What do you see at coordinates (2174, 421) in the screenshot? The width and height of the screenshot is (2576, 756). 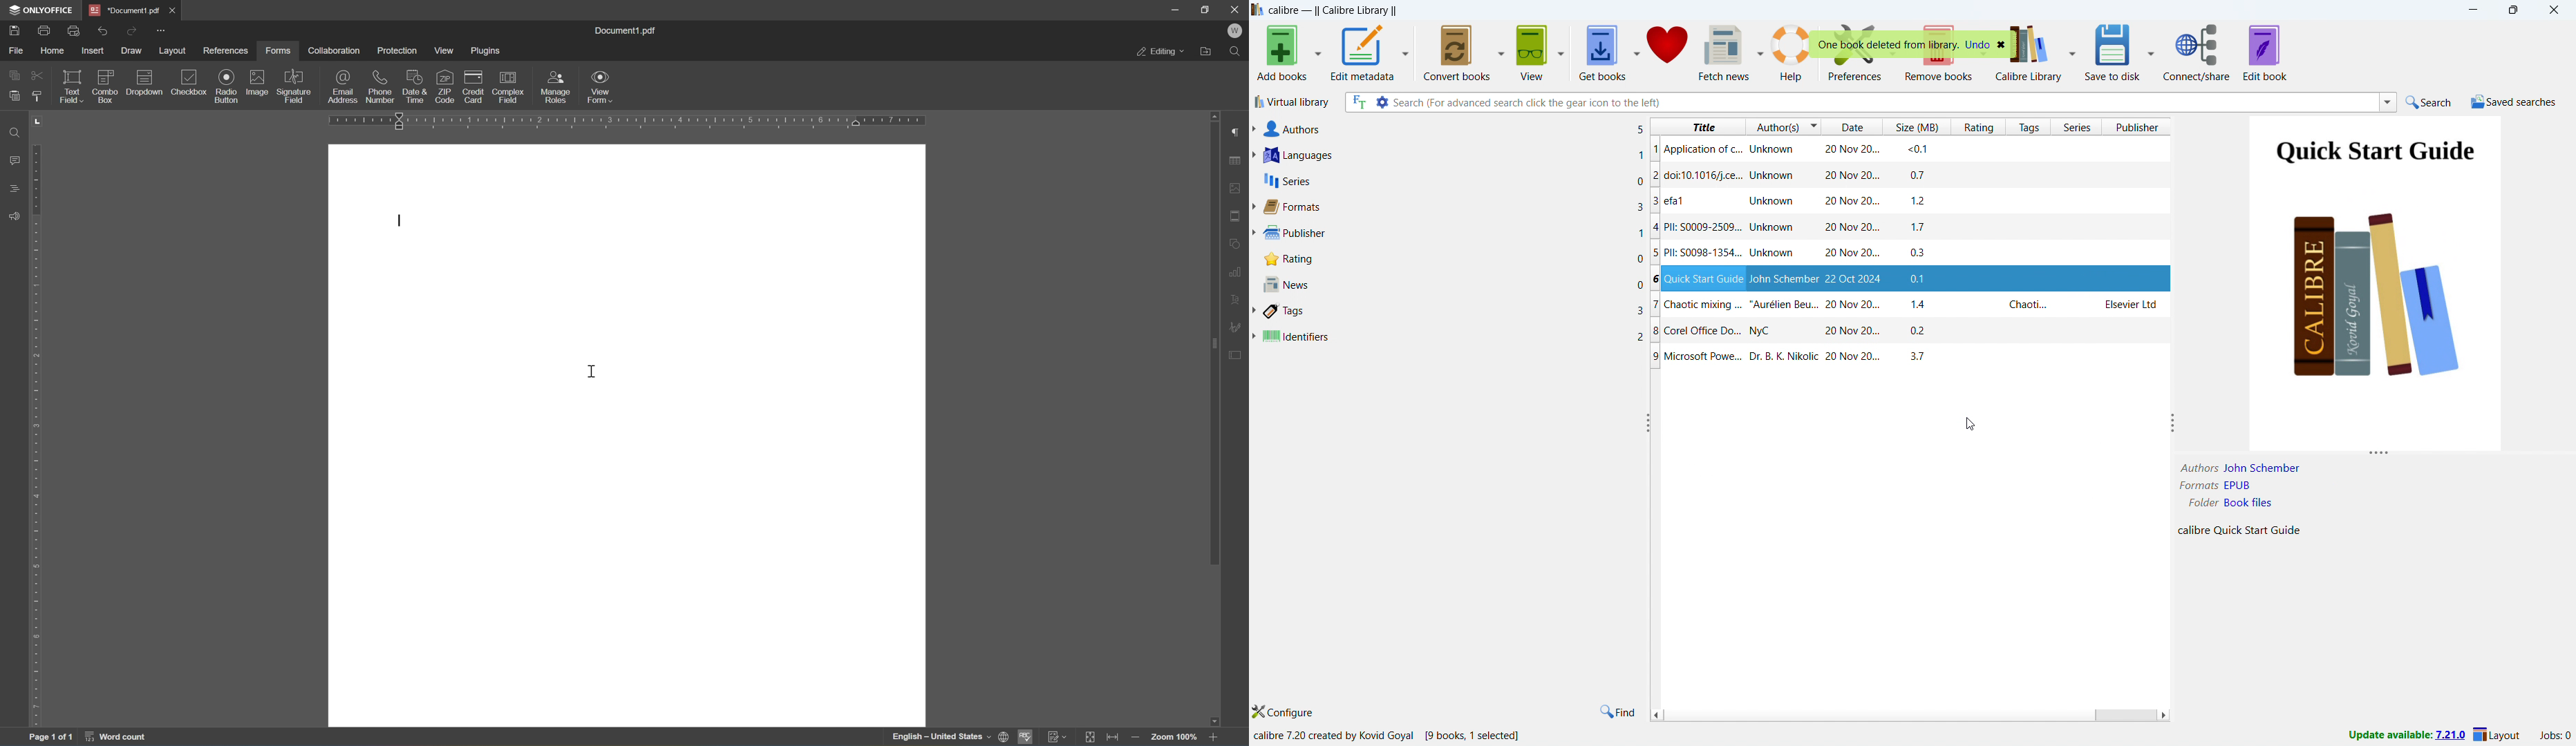 I see `resize` at bounding box center [2174, 421].